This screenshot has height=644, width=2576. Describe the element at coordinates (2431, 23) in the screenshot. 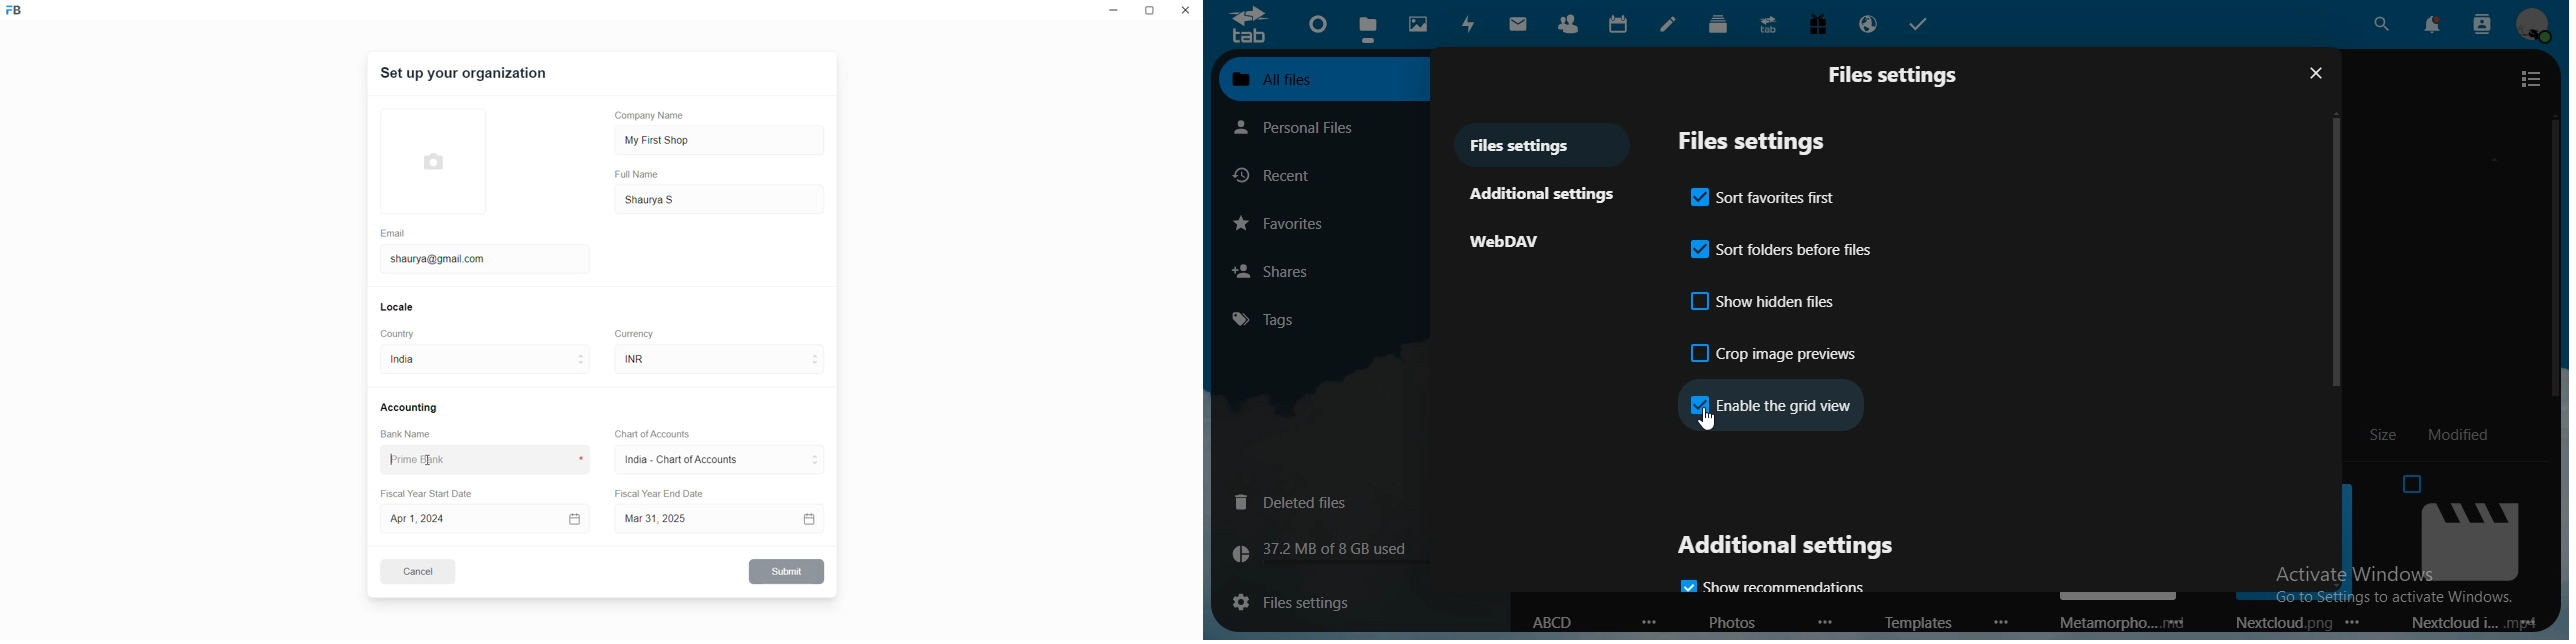

I see `notifications` at that location.